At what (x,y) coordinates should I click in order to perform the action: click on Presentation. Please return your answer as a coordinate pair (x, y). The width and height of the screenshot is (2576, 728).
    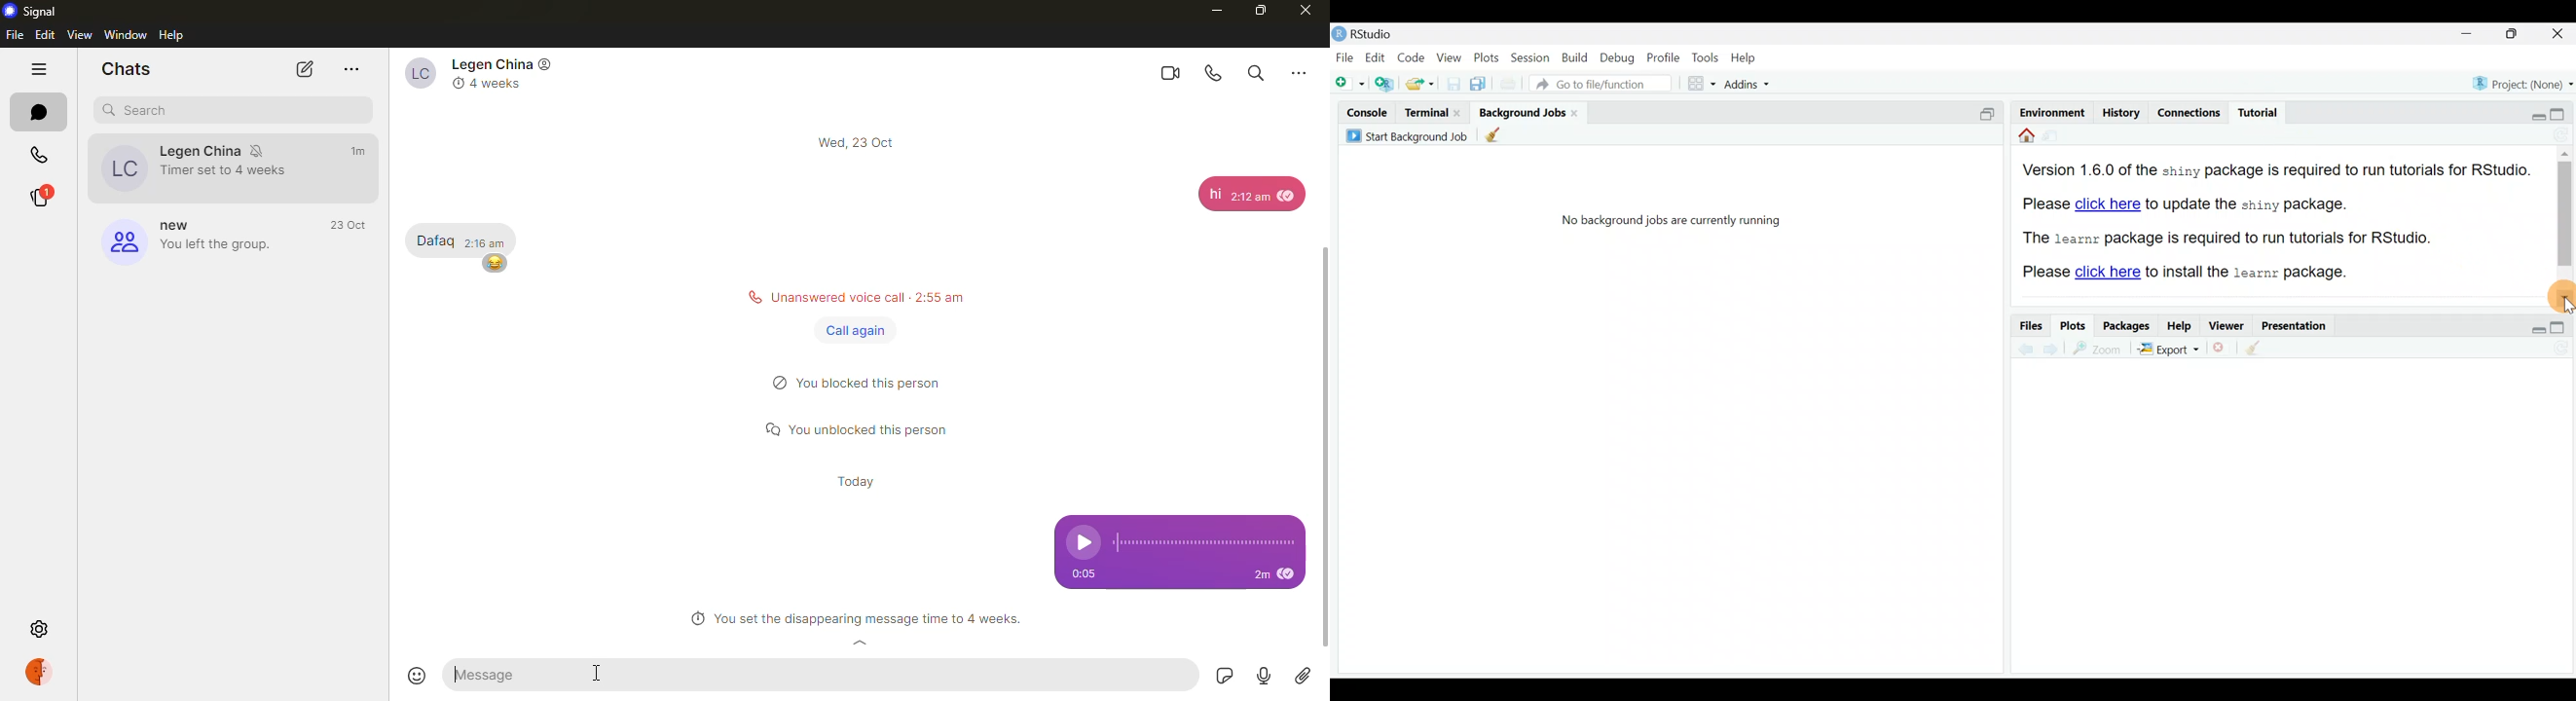
    Looking at the image, I should click on (2300, 325).